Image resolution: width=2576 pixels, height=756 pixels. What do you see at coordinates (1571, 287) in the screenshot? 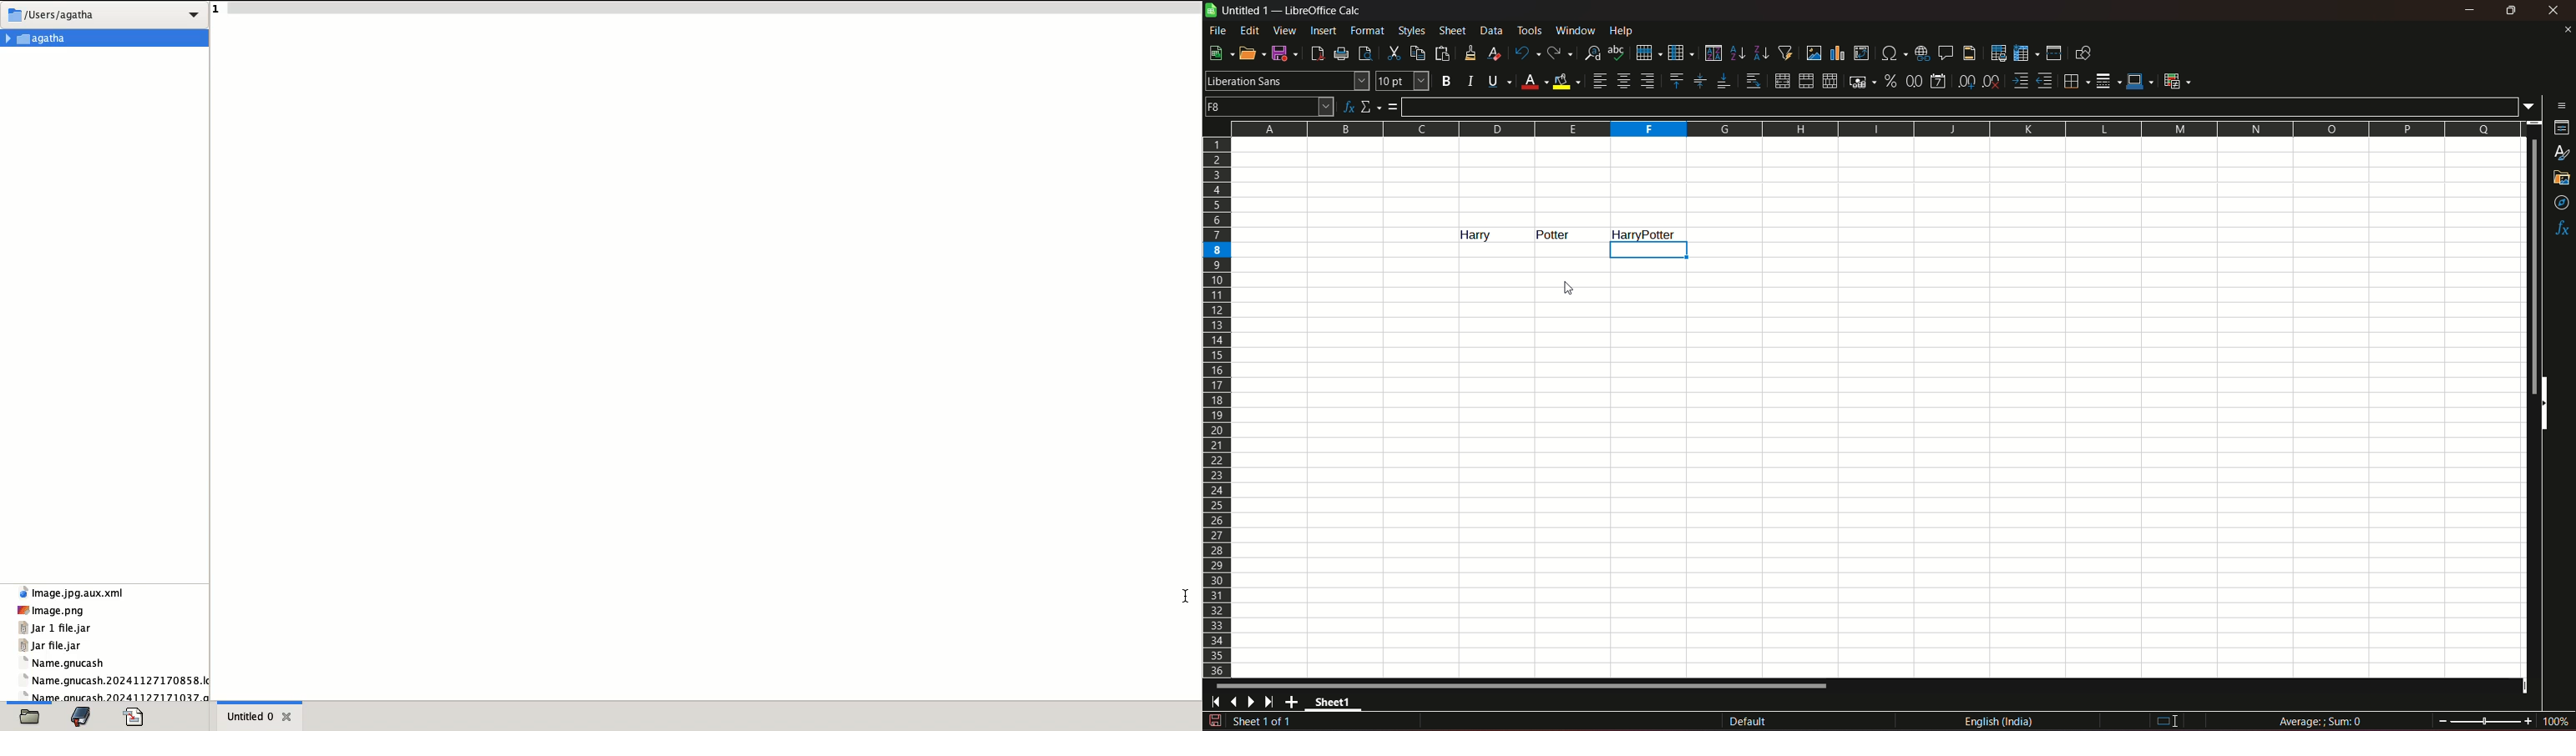
I see `cursor` at bounding box center [1571, 287].